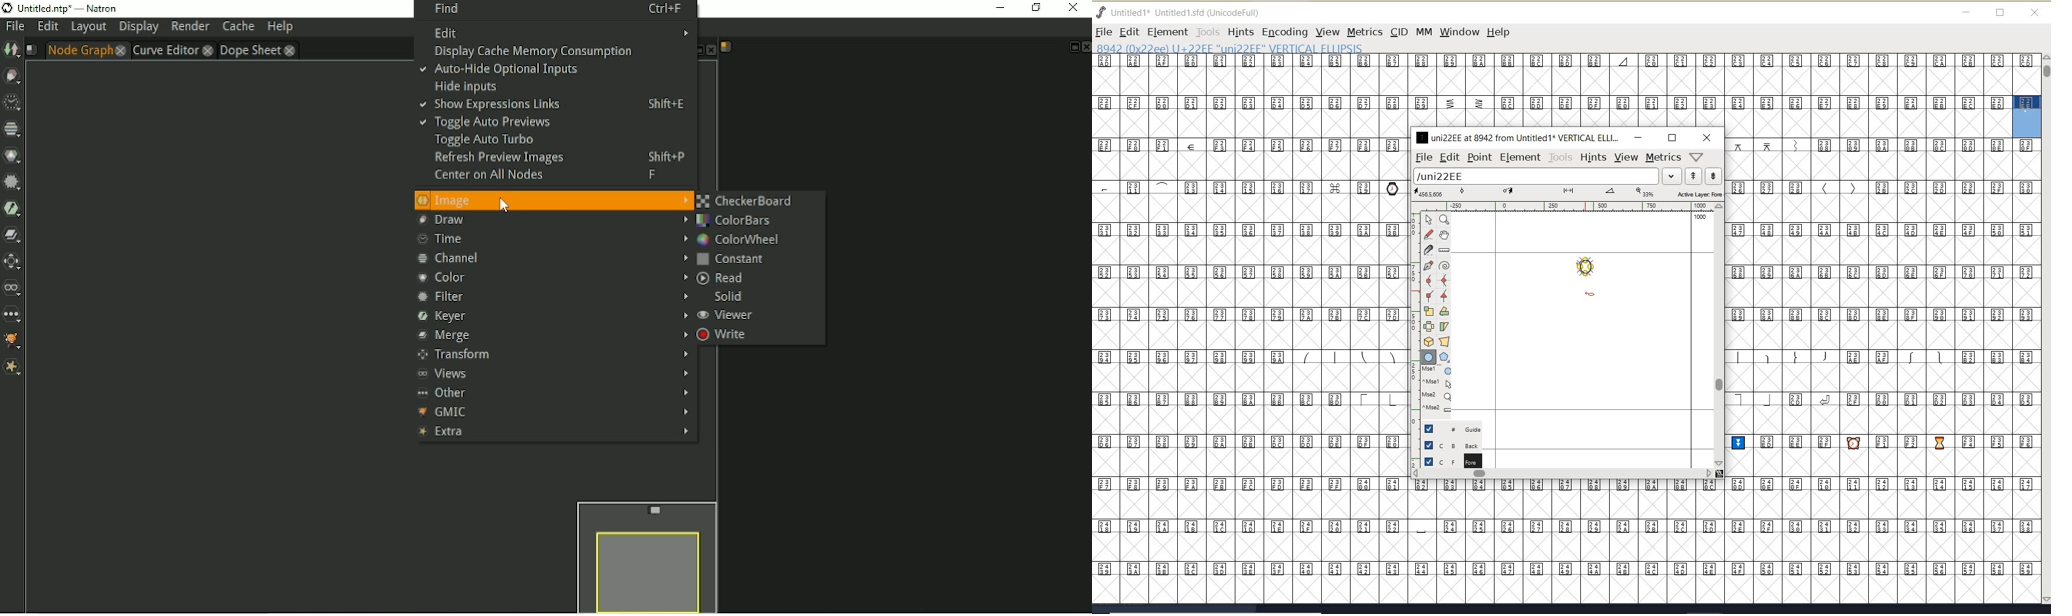 The height and width of the screenshot is (616, 2072). I want to click on tools, so click(1561, 158).